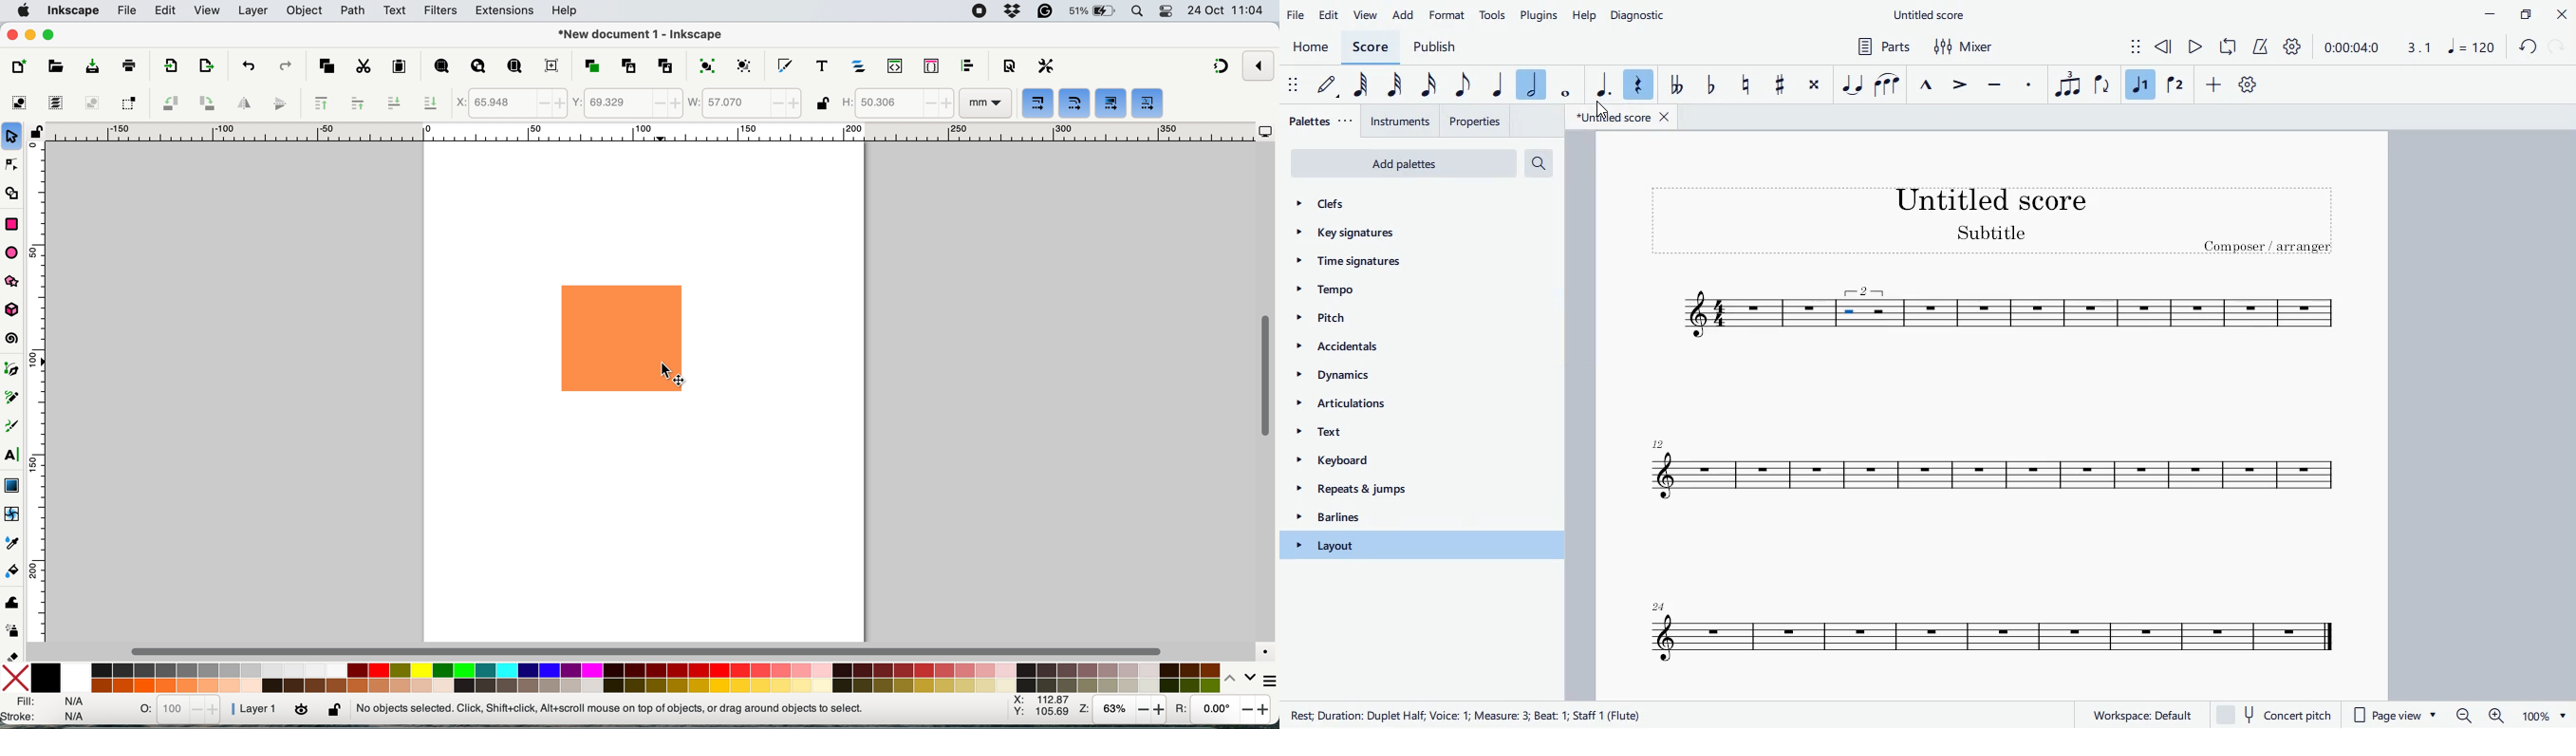  Describe the element at coordinates (1411, 463) in the screenshot. I see `keyboard` at that location.